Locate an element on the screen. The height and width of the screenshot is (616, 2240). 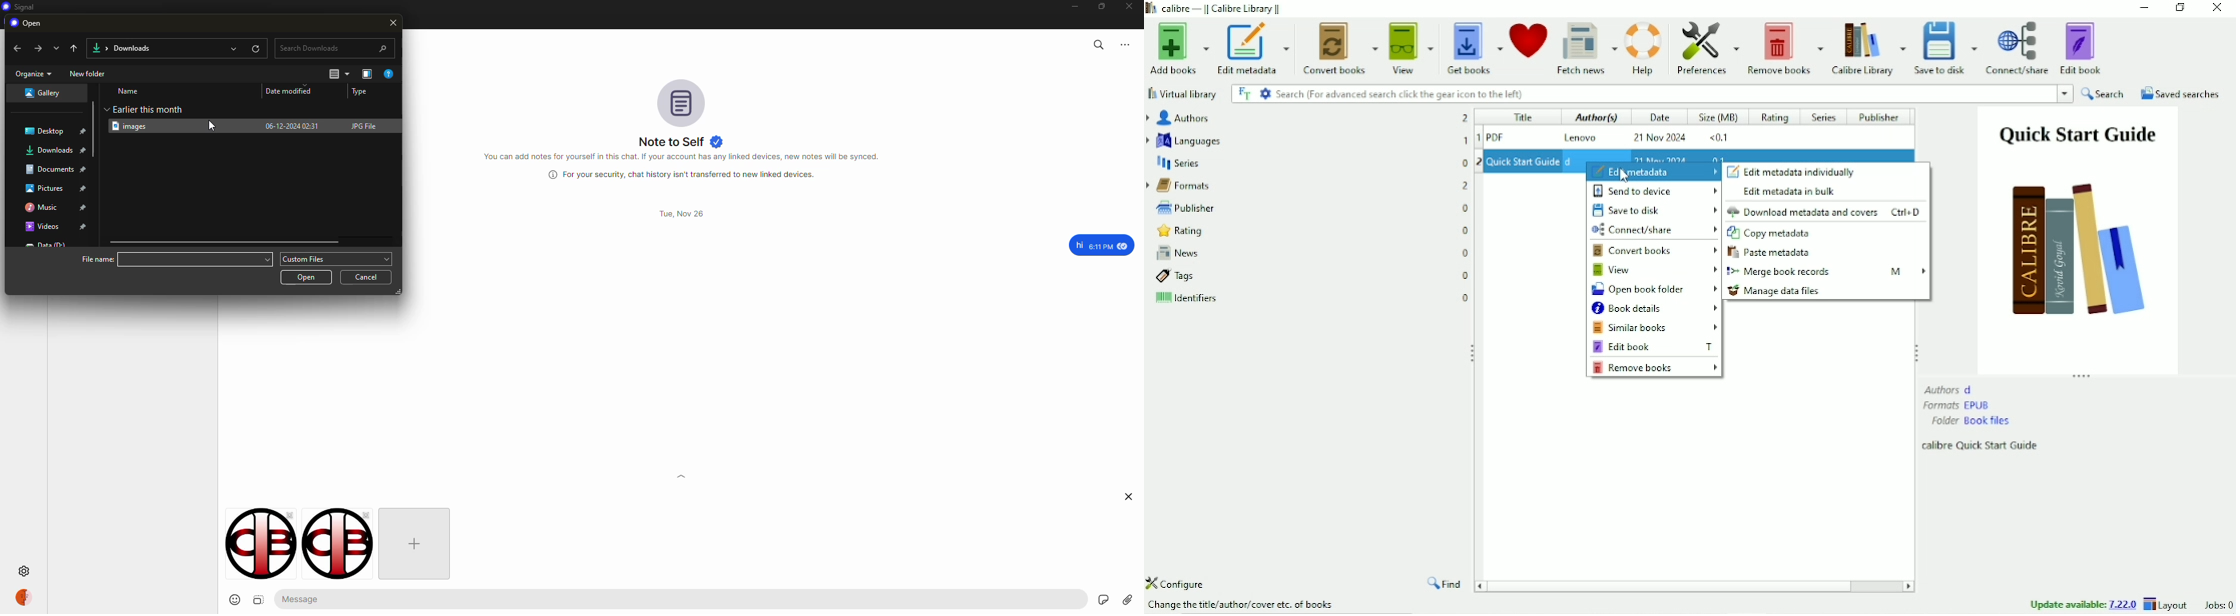
image is located at coordinates (260, 600).